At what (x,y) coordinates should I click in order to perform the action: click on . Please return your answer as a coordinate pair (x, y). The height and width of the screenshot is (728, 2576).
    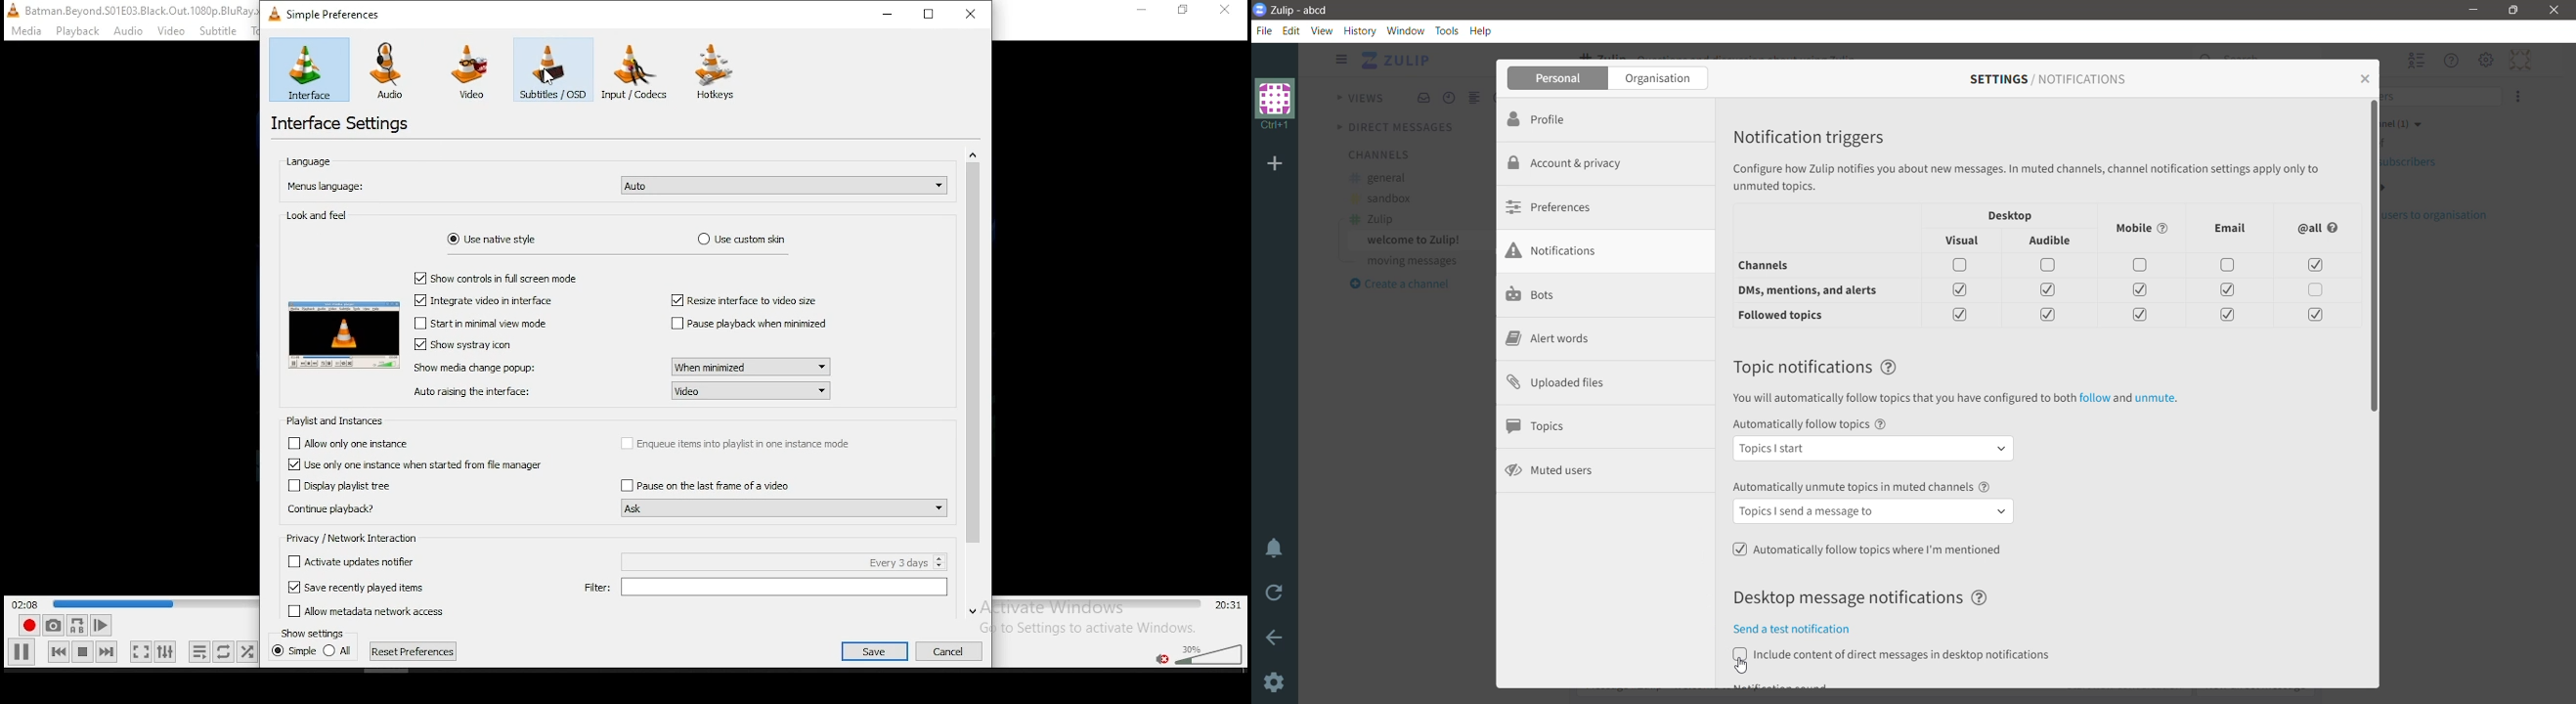
    Looking at the image, I should click on (705, 483).